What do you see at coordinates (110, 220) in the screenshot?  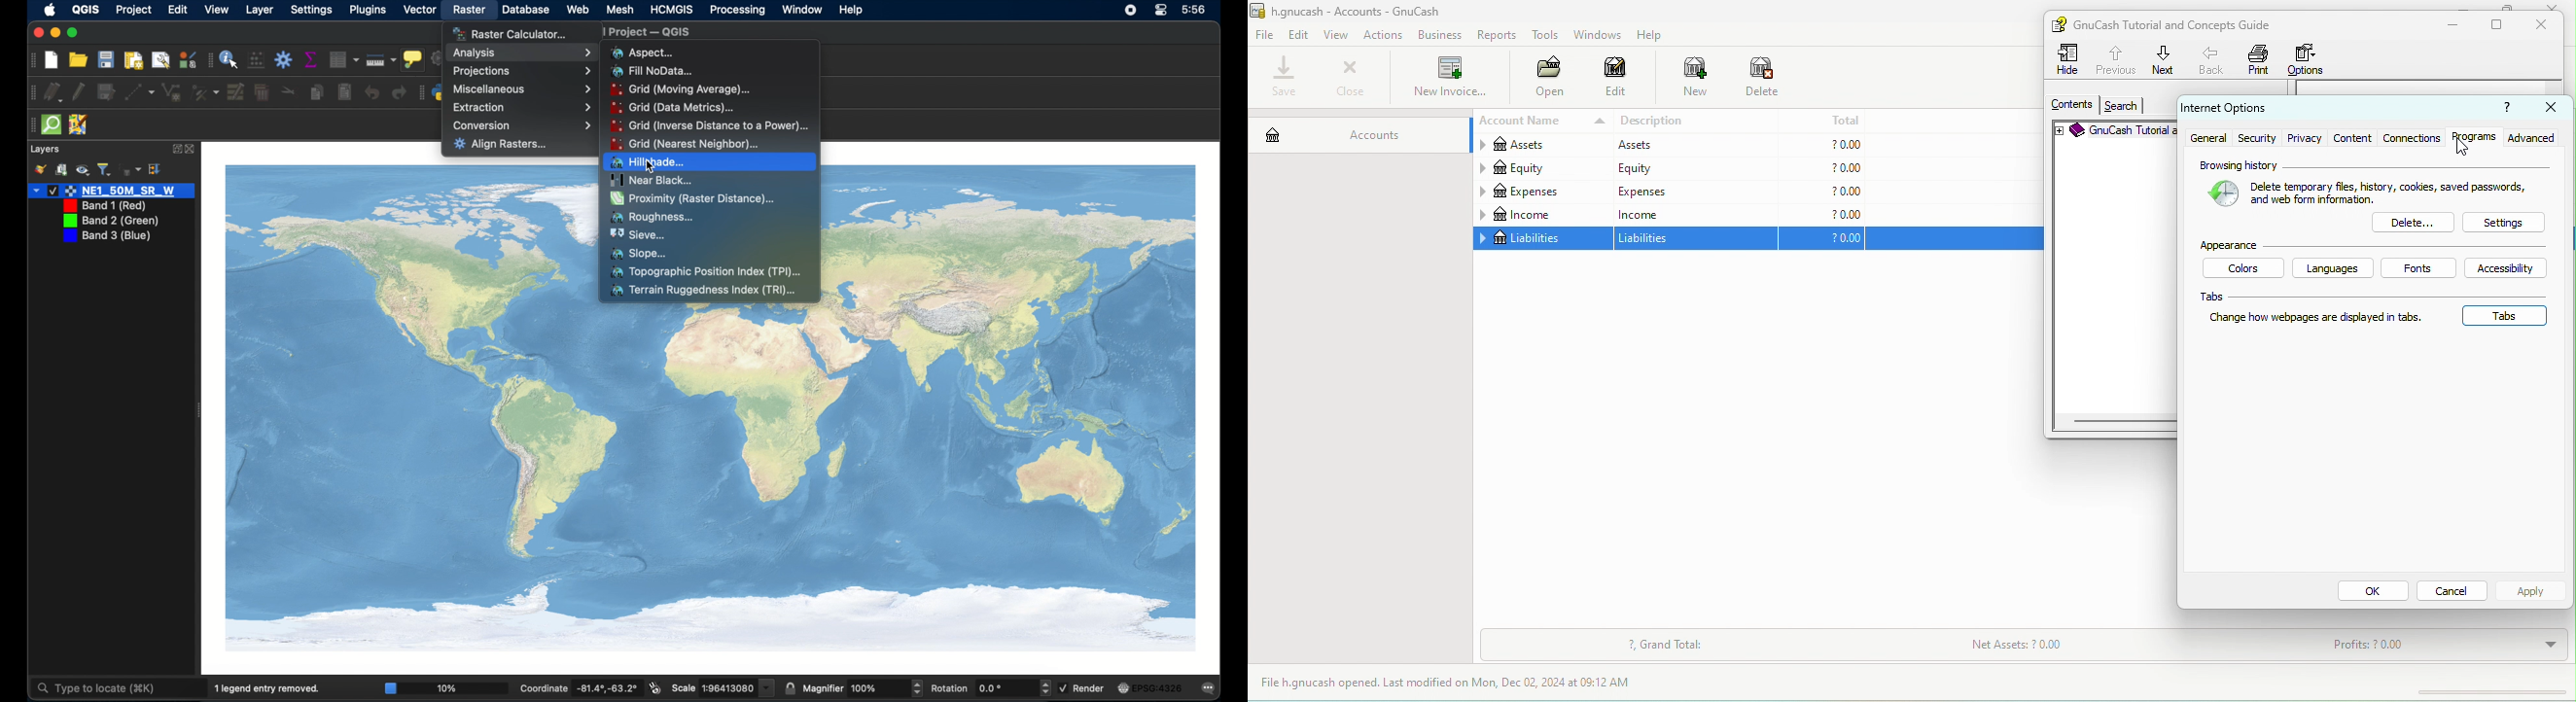 I see `layer 3` at bounding box center [110, 220].